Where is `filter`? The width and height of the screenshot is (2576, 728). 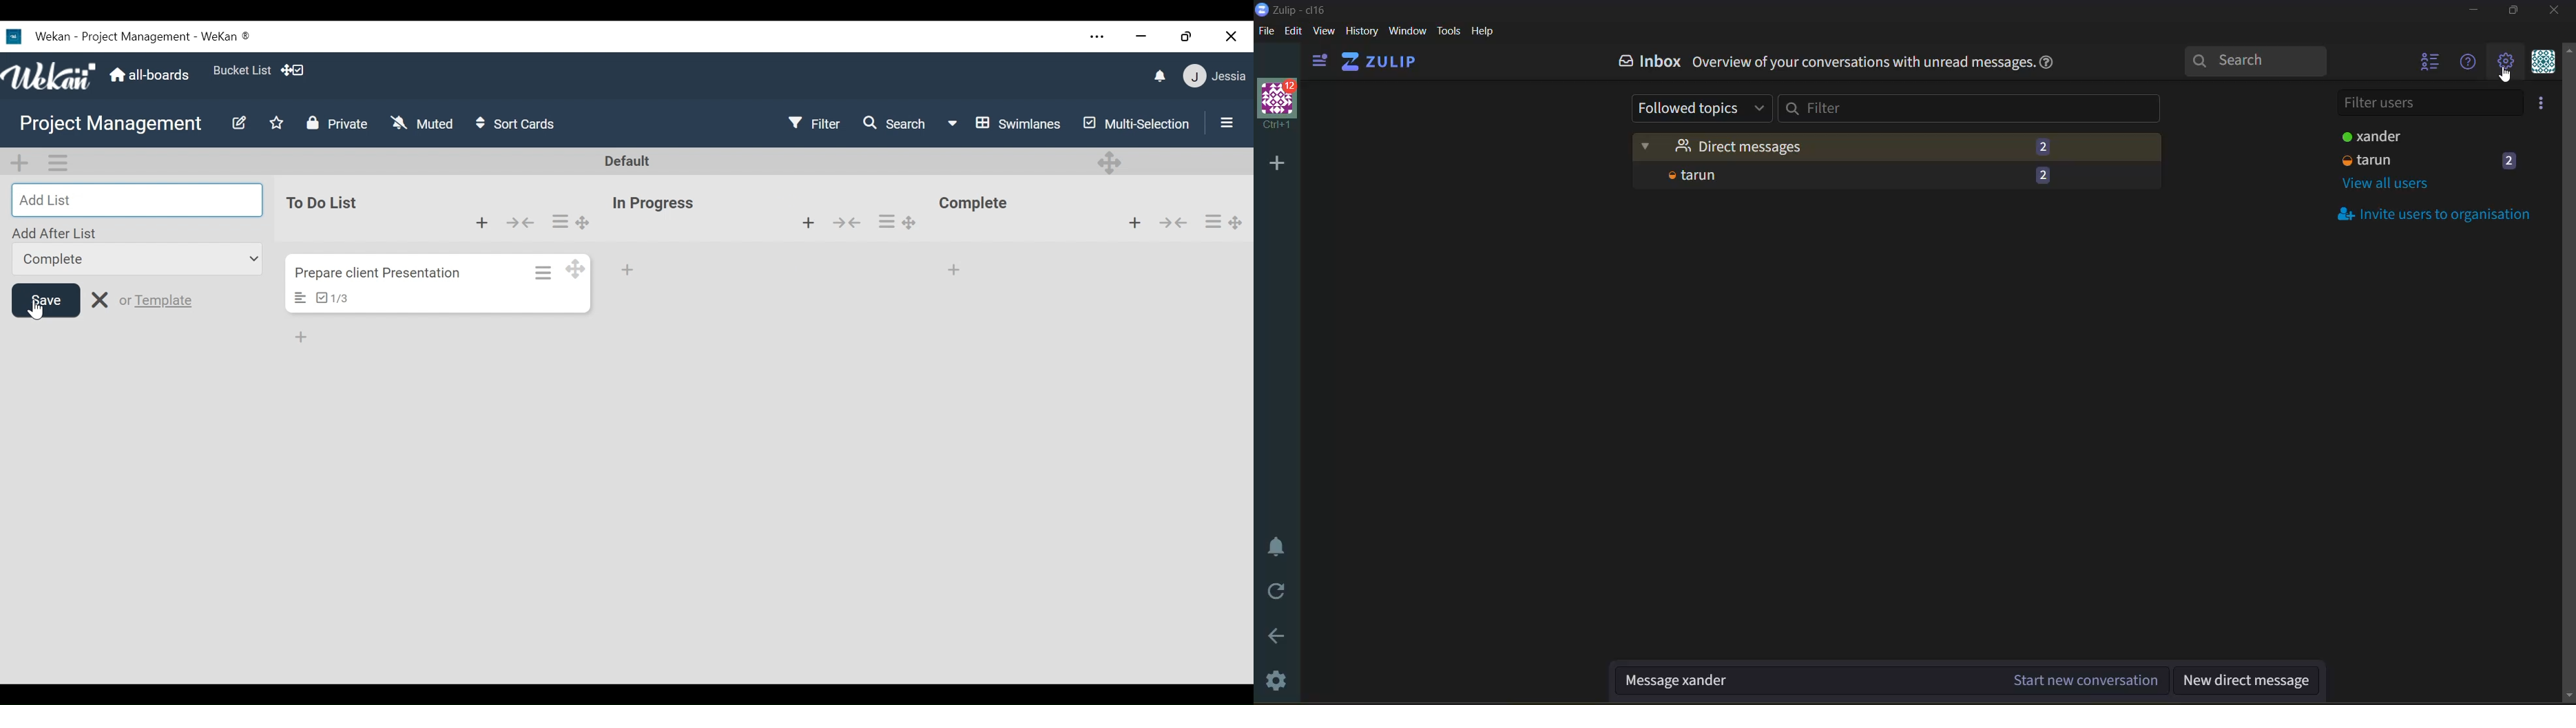 filter is located at coordinates (1971, 109).